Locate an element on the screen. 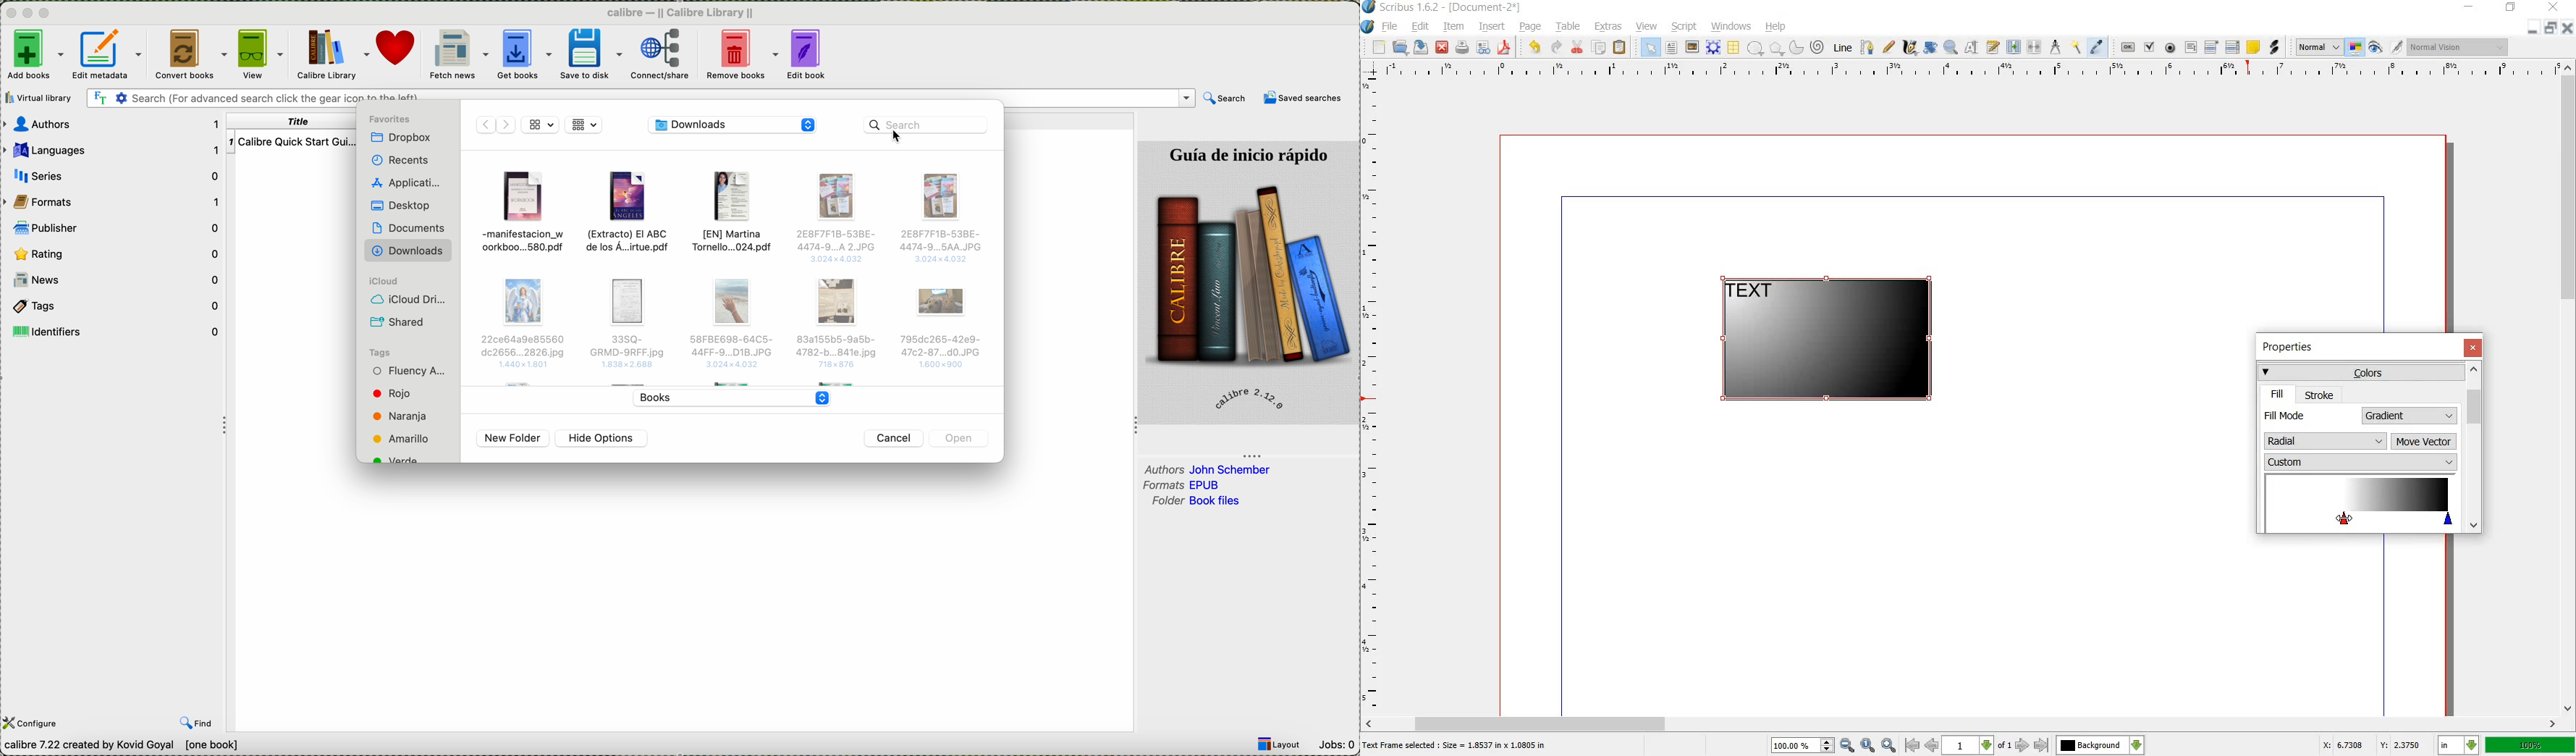  click on search bar is located at coordinates (929, 125).